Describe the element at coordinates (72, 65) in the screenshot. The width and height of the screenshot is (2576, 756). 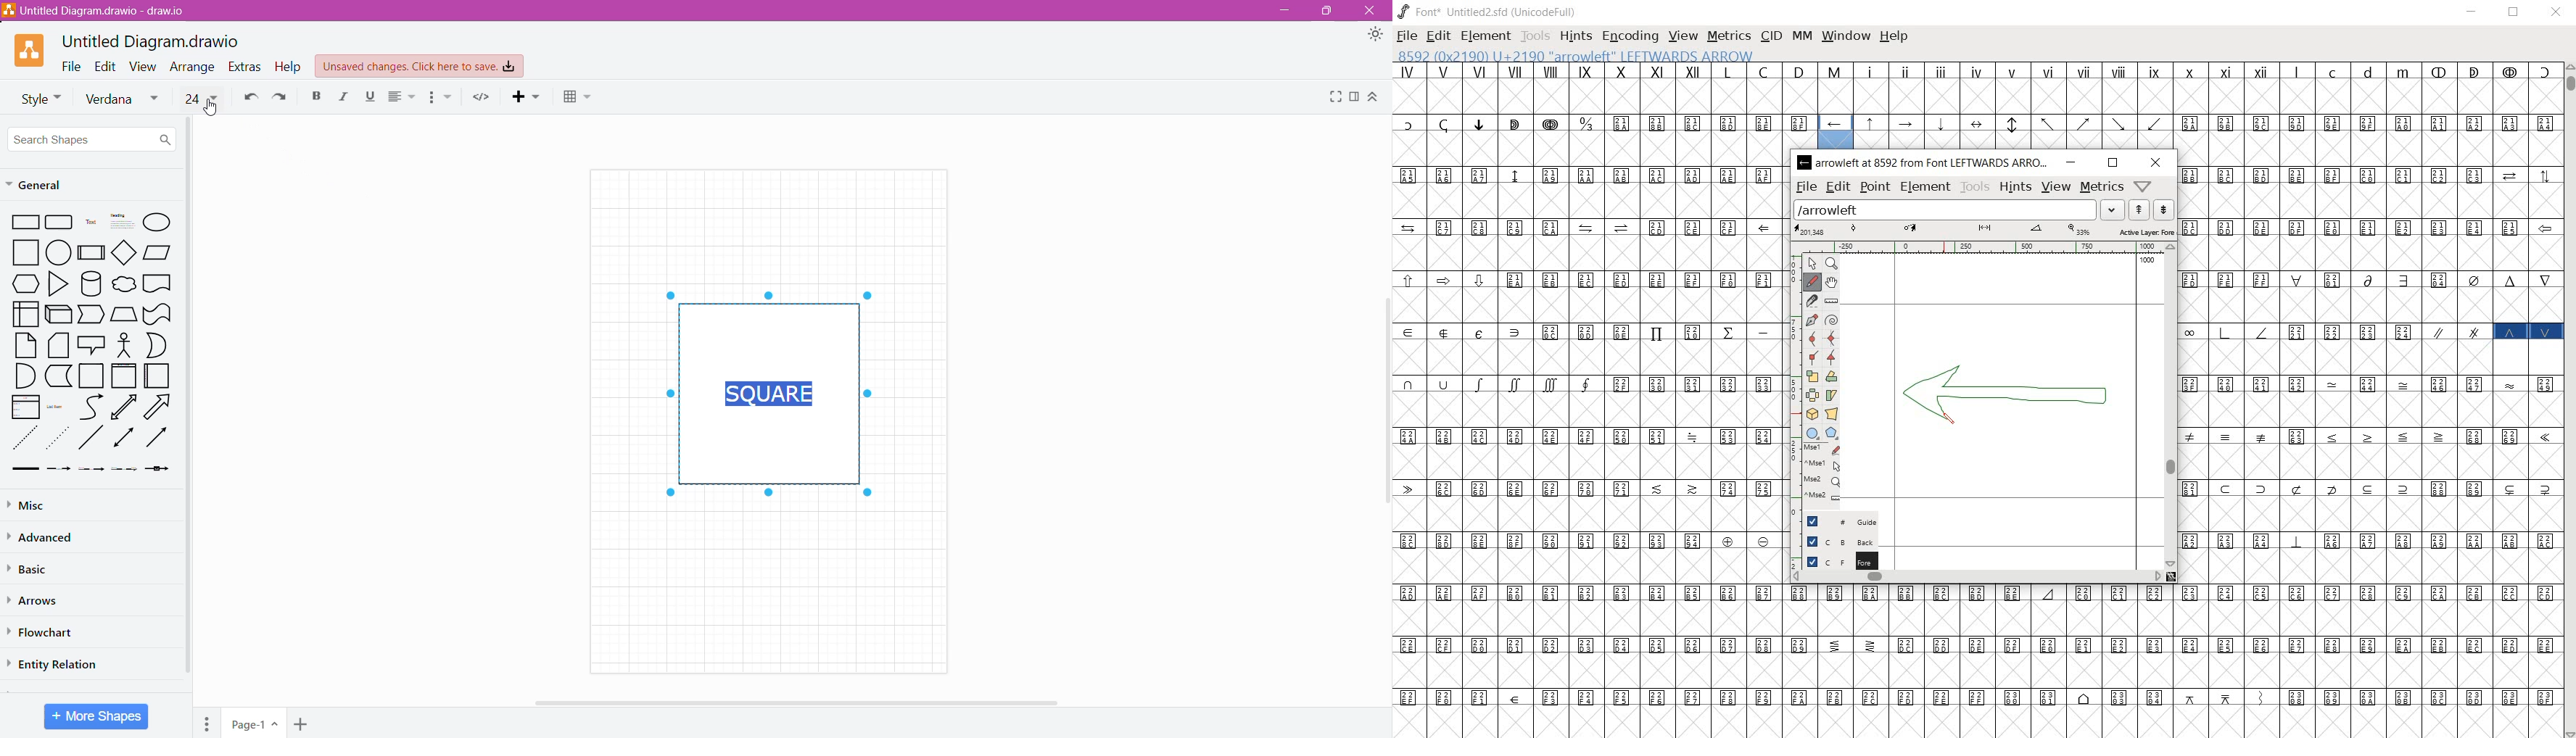
I see `File` at that location.